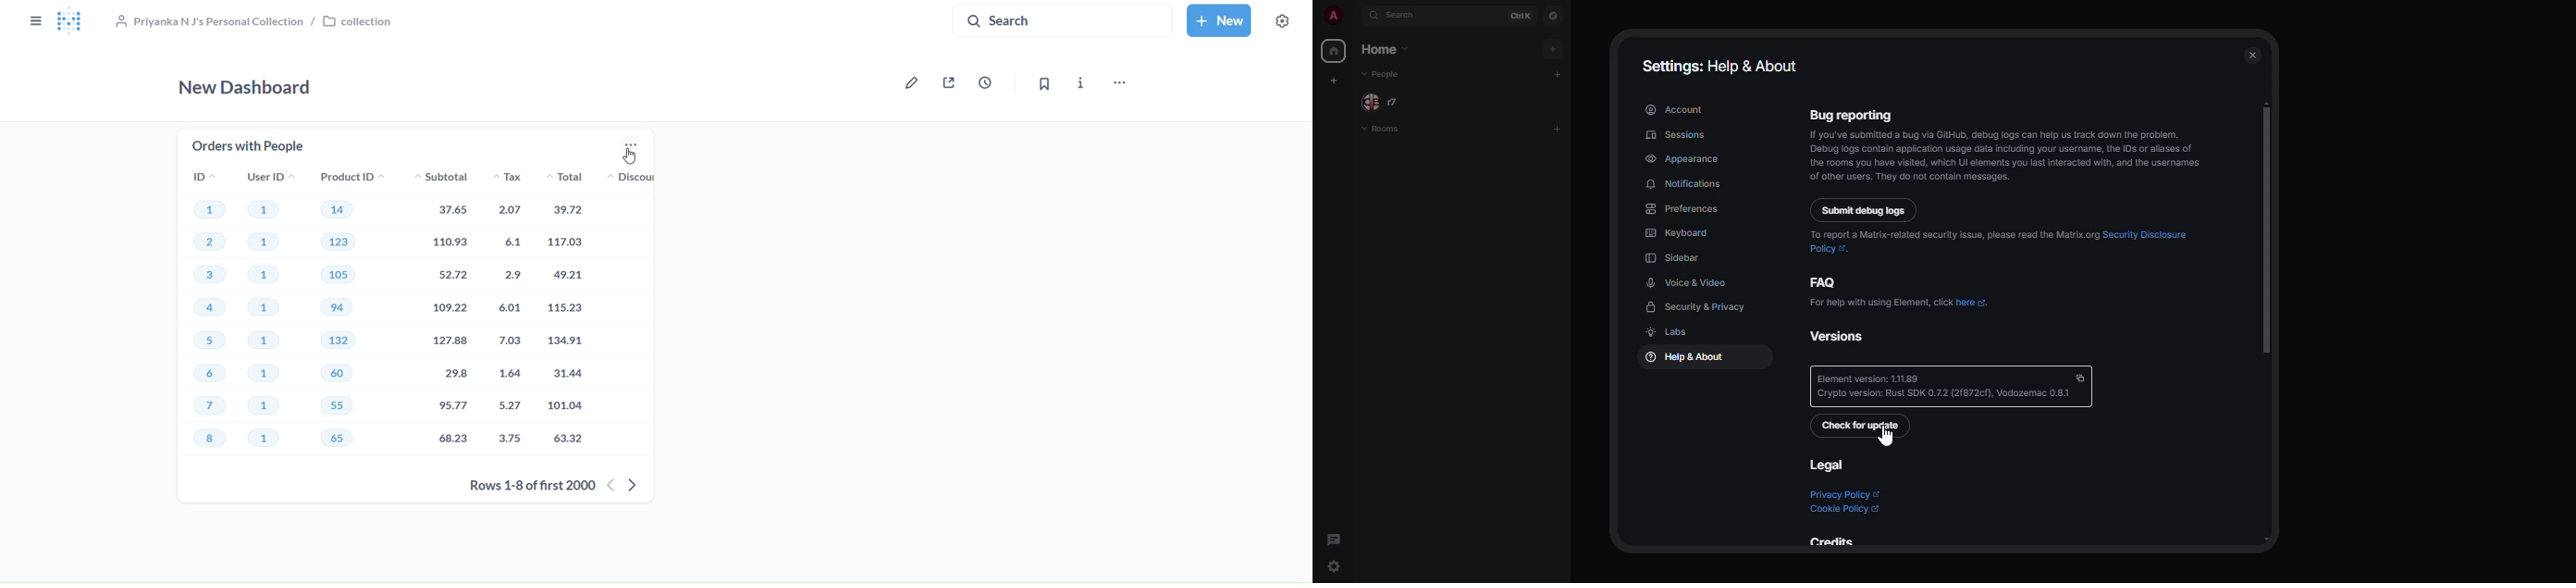  Describe the element at coordinates (1217, 21) in the screenshot. I see `new` at that location.